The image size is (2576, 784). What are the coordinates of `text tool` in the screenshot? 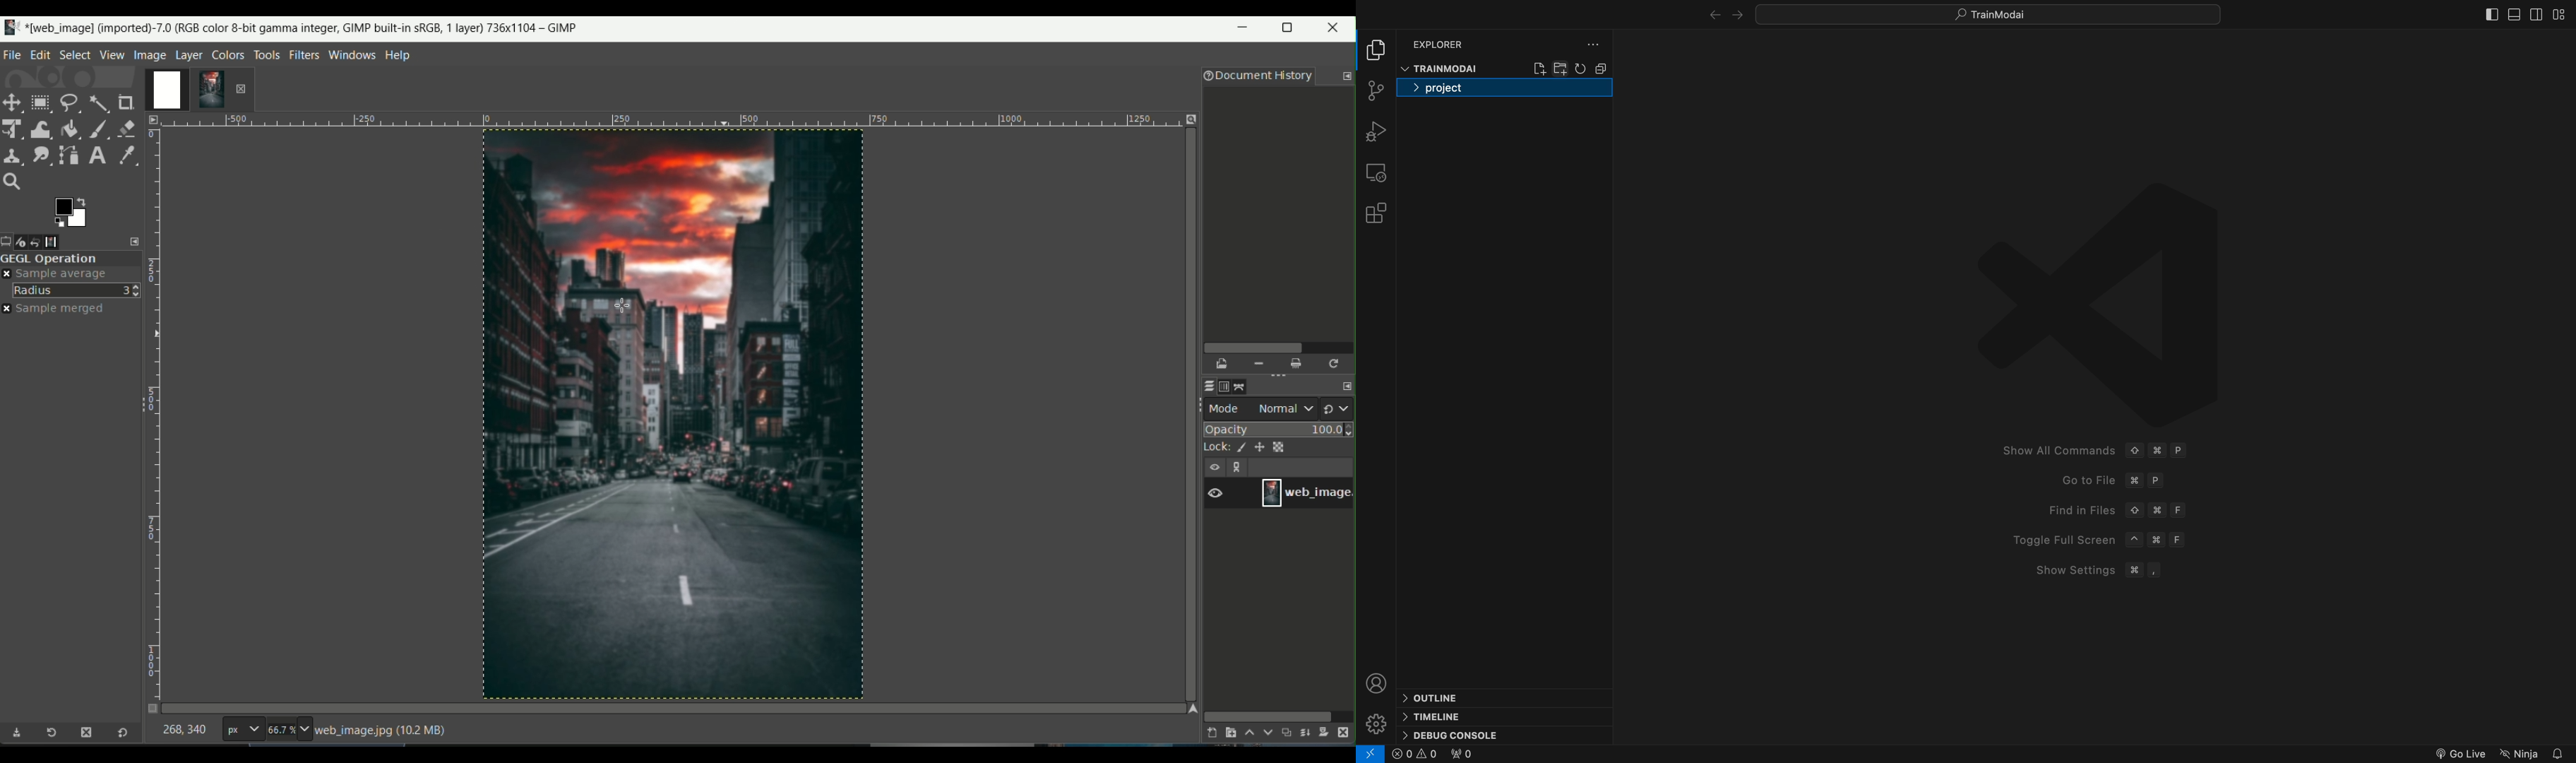 It's located at (96, 155).